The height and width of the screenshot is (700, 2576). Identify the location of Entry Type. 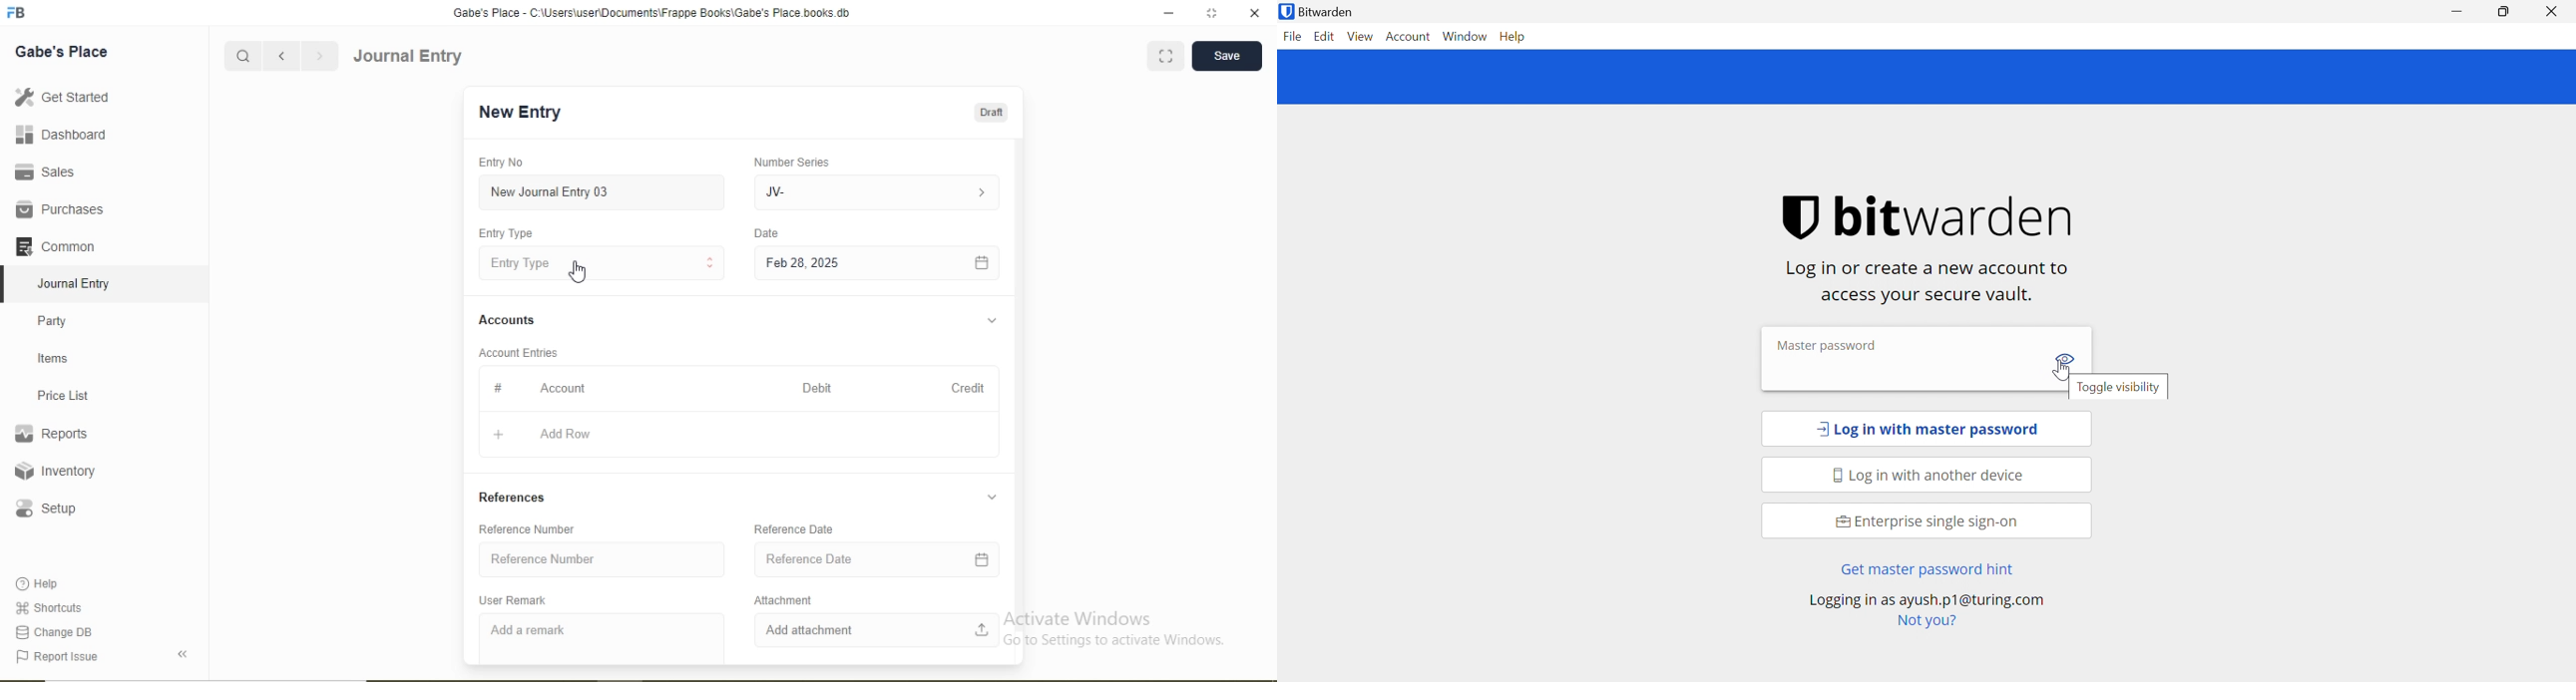
(521, 263).